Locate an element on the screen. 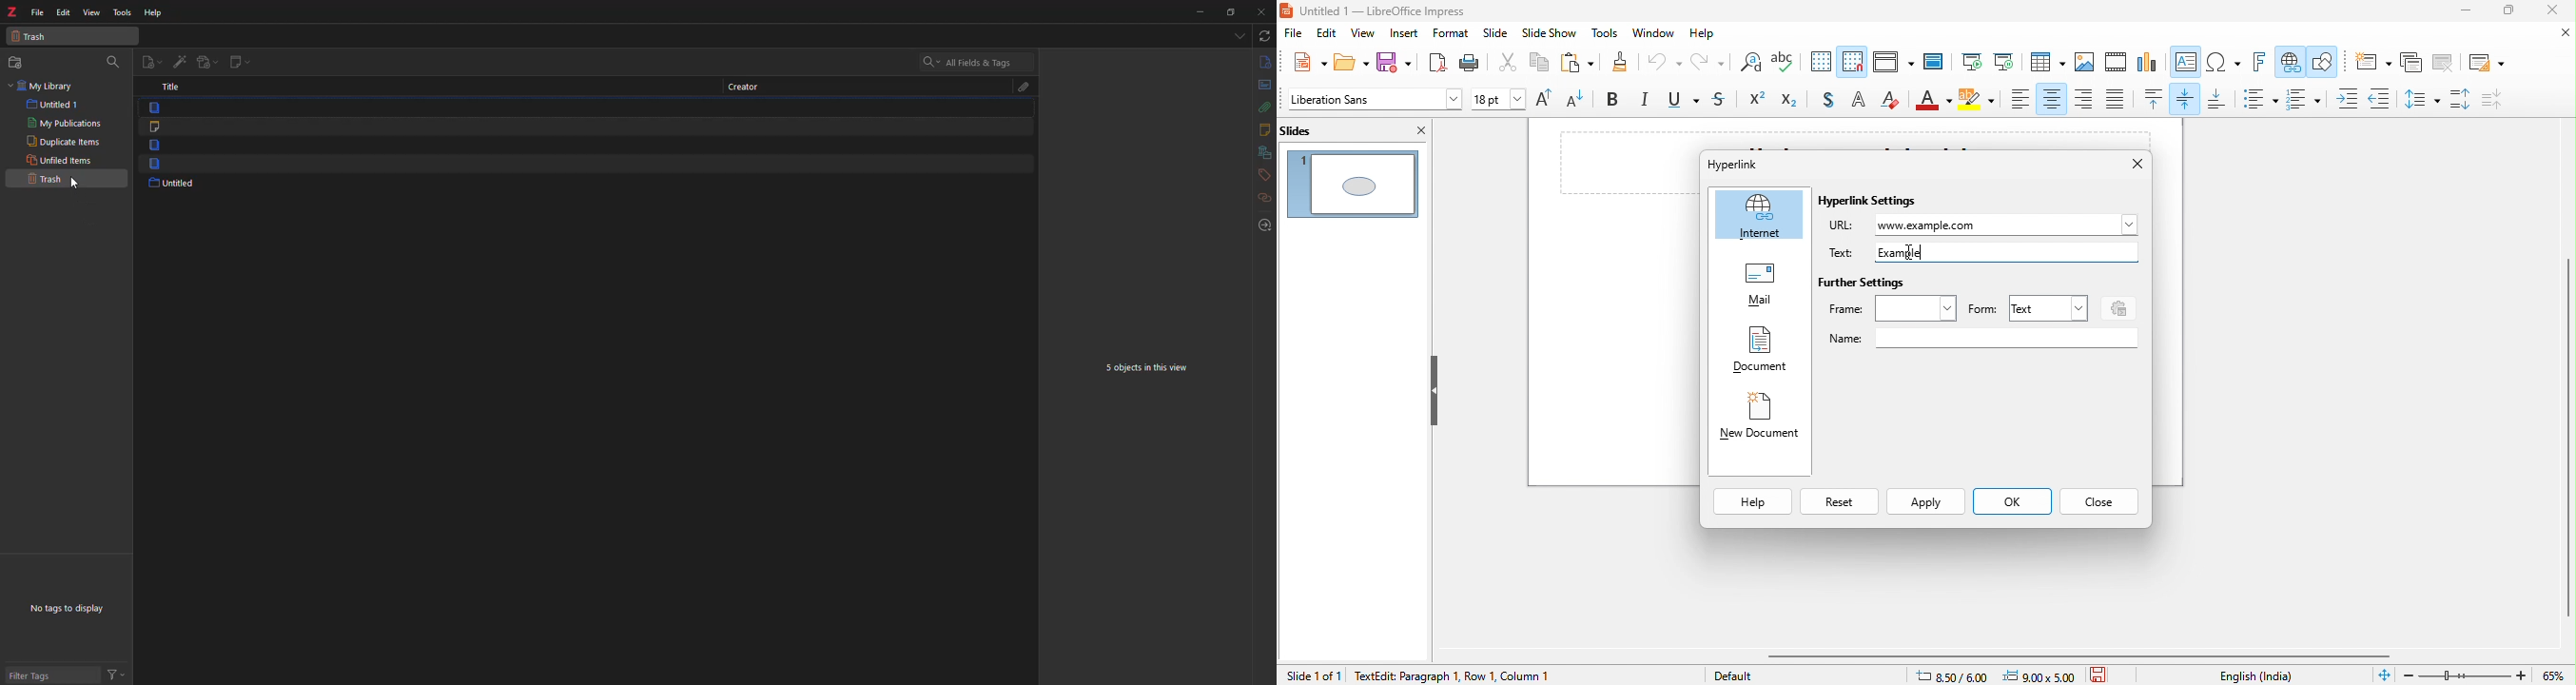 This screenshot has width=2576, height=700. redo is located at coordinates (1707, 65).